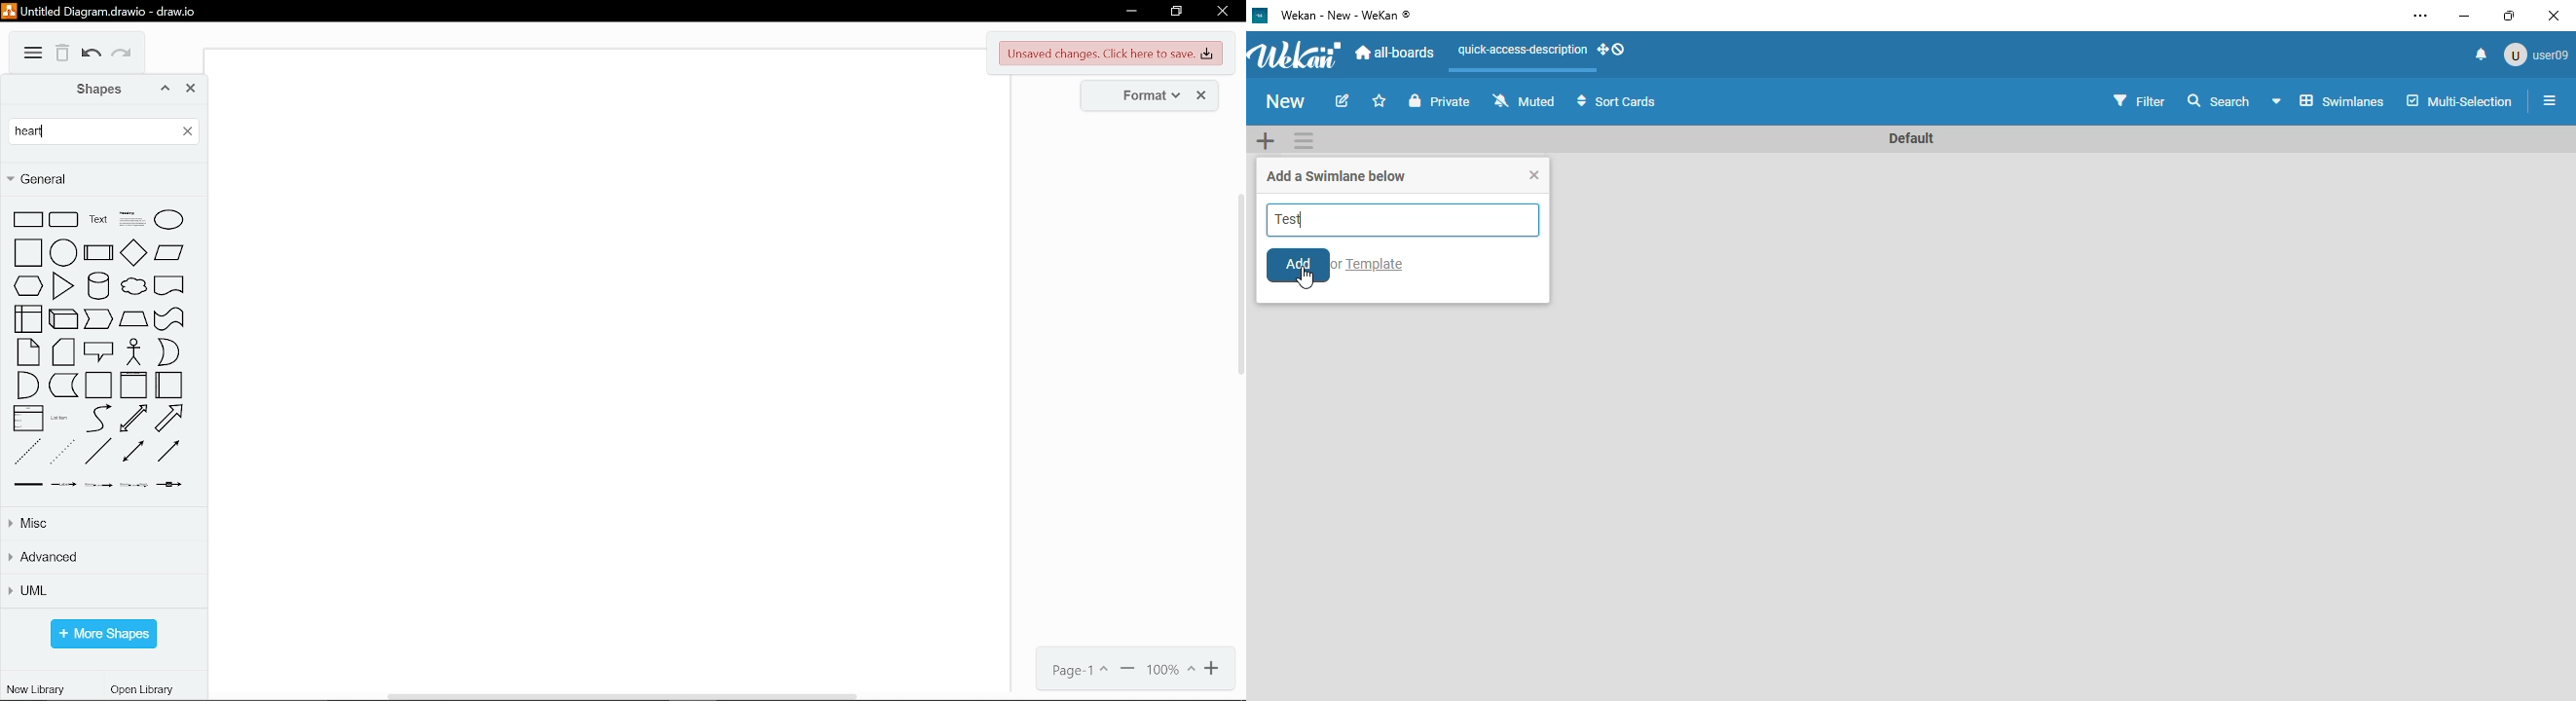 The height and width of the screenshot is (728, 2576). What do you see at coordinates (171, 485) in the screenshot?
I see `connector with symbol` at bounding box center [171, 485].